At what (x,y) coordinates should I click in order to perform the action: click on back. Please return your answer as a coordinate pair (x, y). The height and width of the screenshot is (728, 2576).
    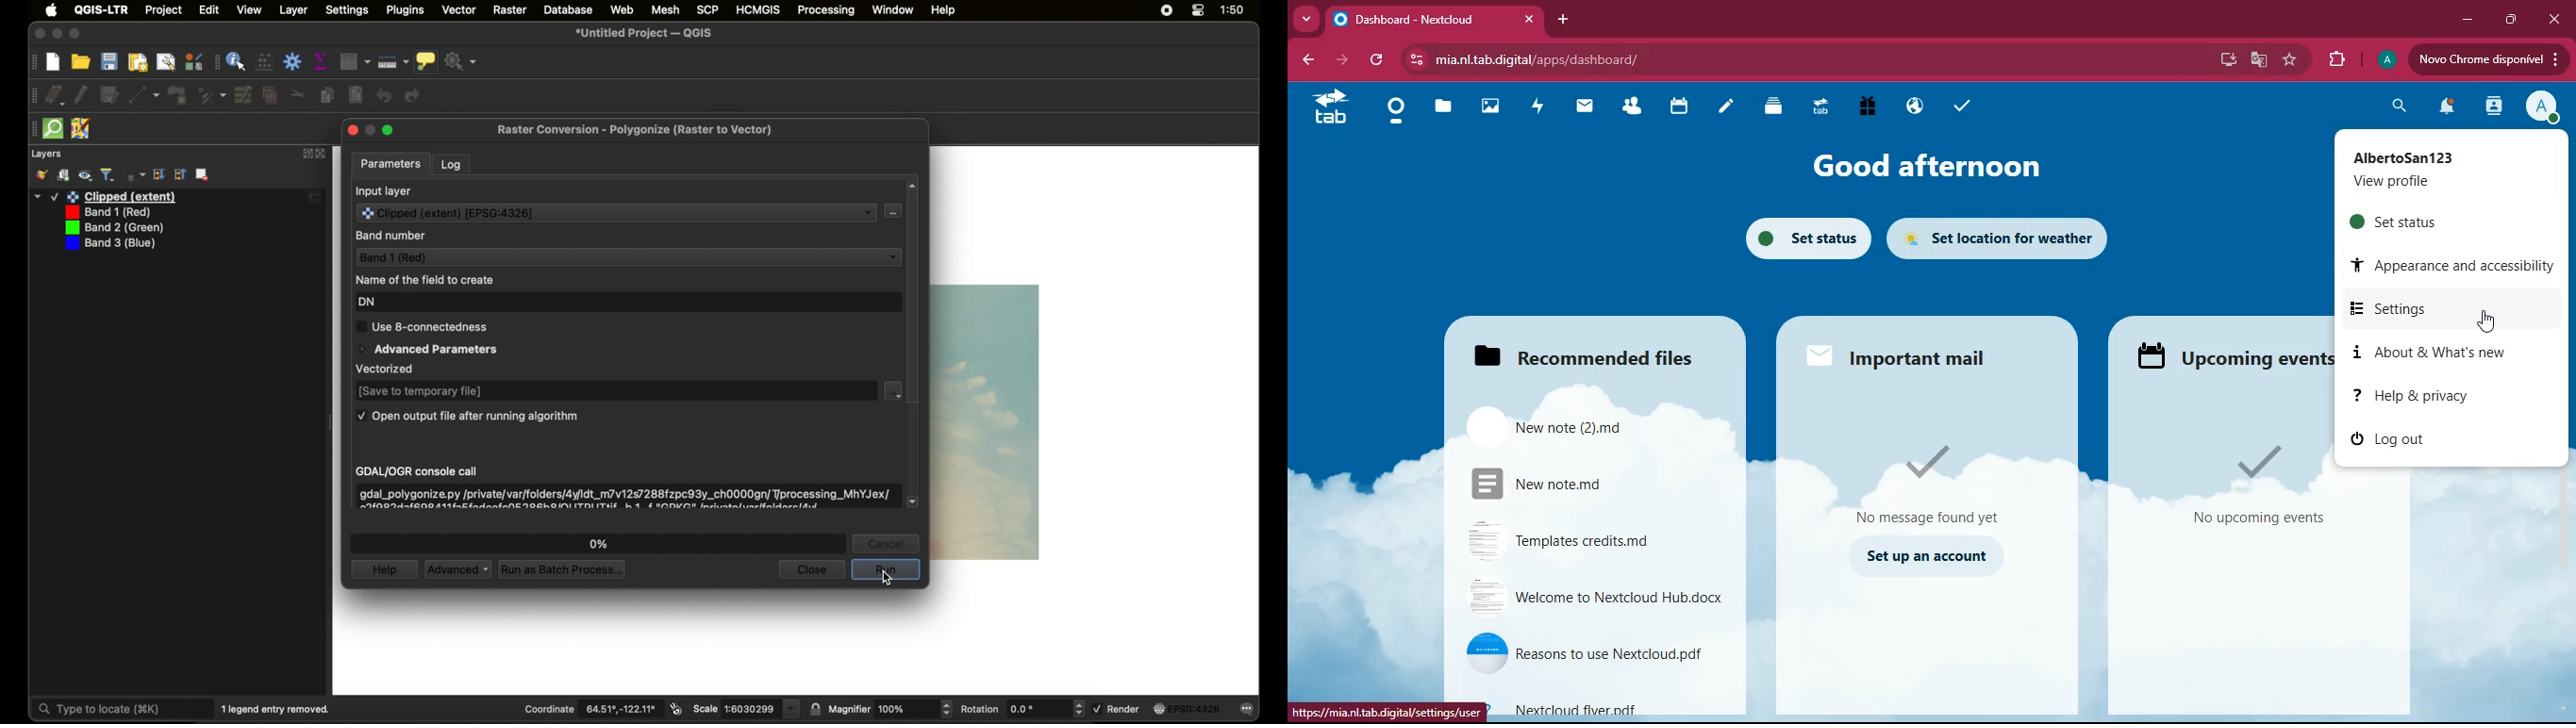
    Looking at the image, I should click on (1306, 58).